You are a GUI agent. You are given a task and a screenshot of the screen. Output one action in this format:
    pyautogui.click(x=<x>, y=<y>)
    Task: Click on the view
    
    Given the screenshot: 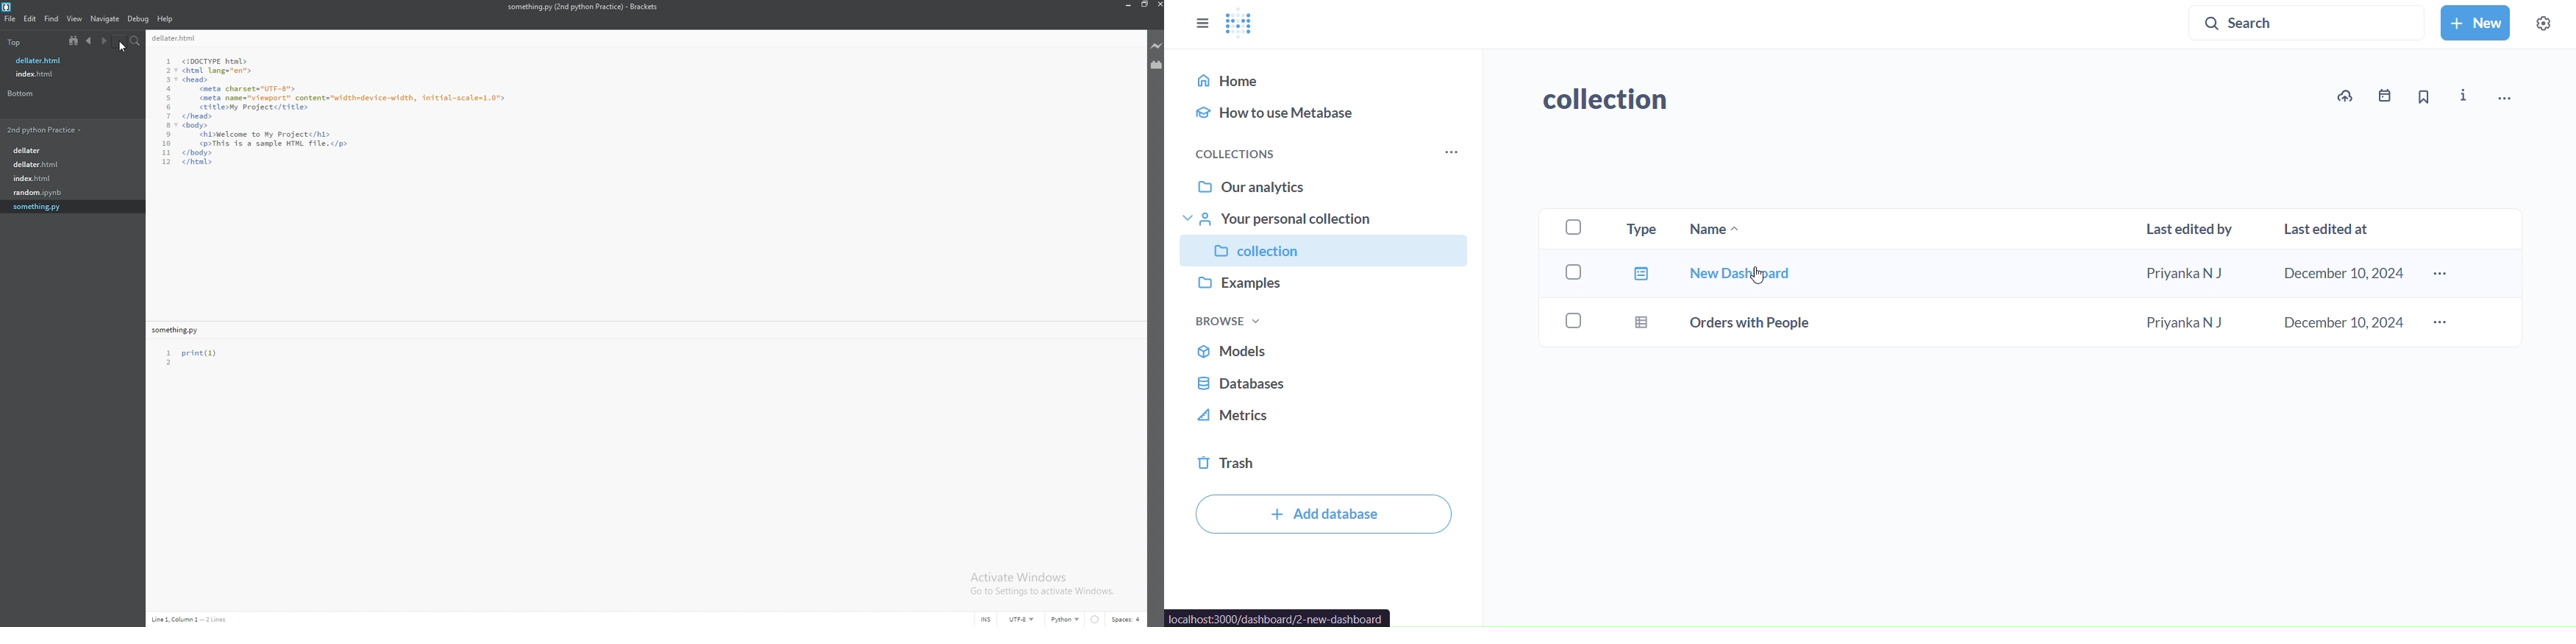 What is the action you would take?
    pyautogui.click(x=75, y=18)
    